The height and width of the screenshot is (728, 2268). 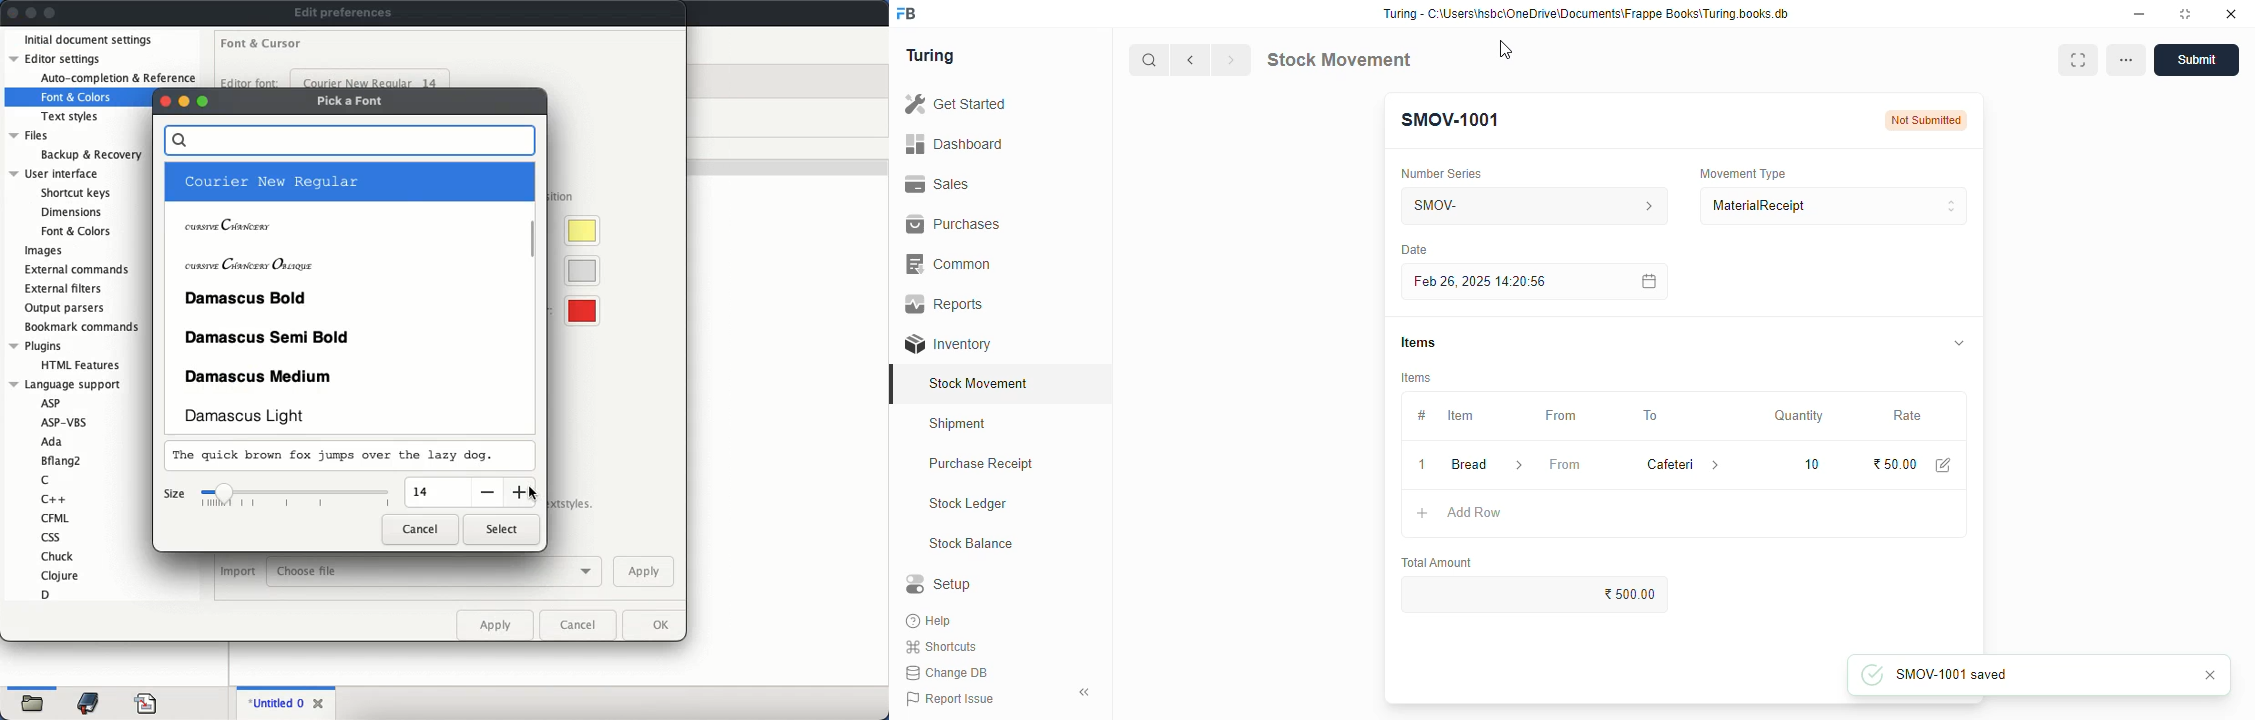 I want to click on item, so click(x=1460, y=415).